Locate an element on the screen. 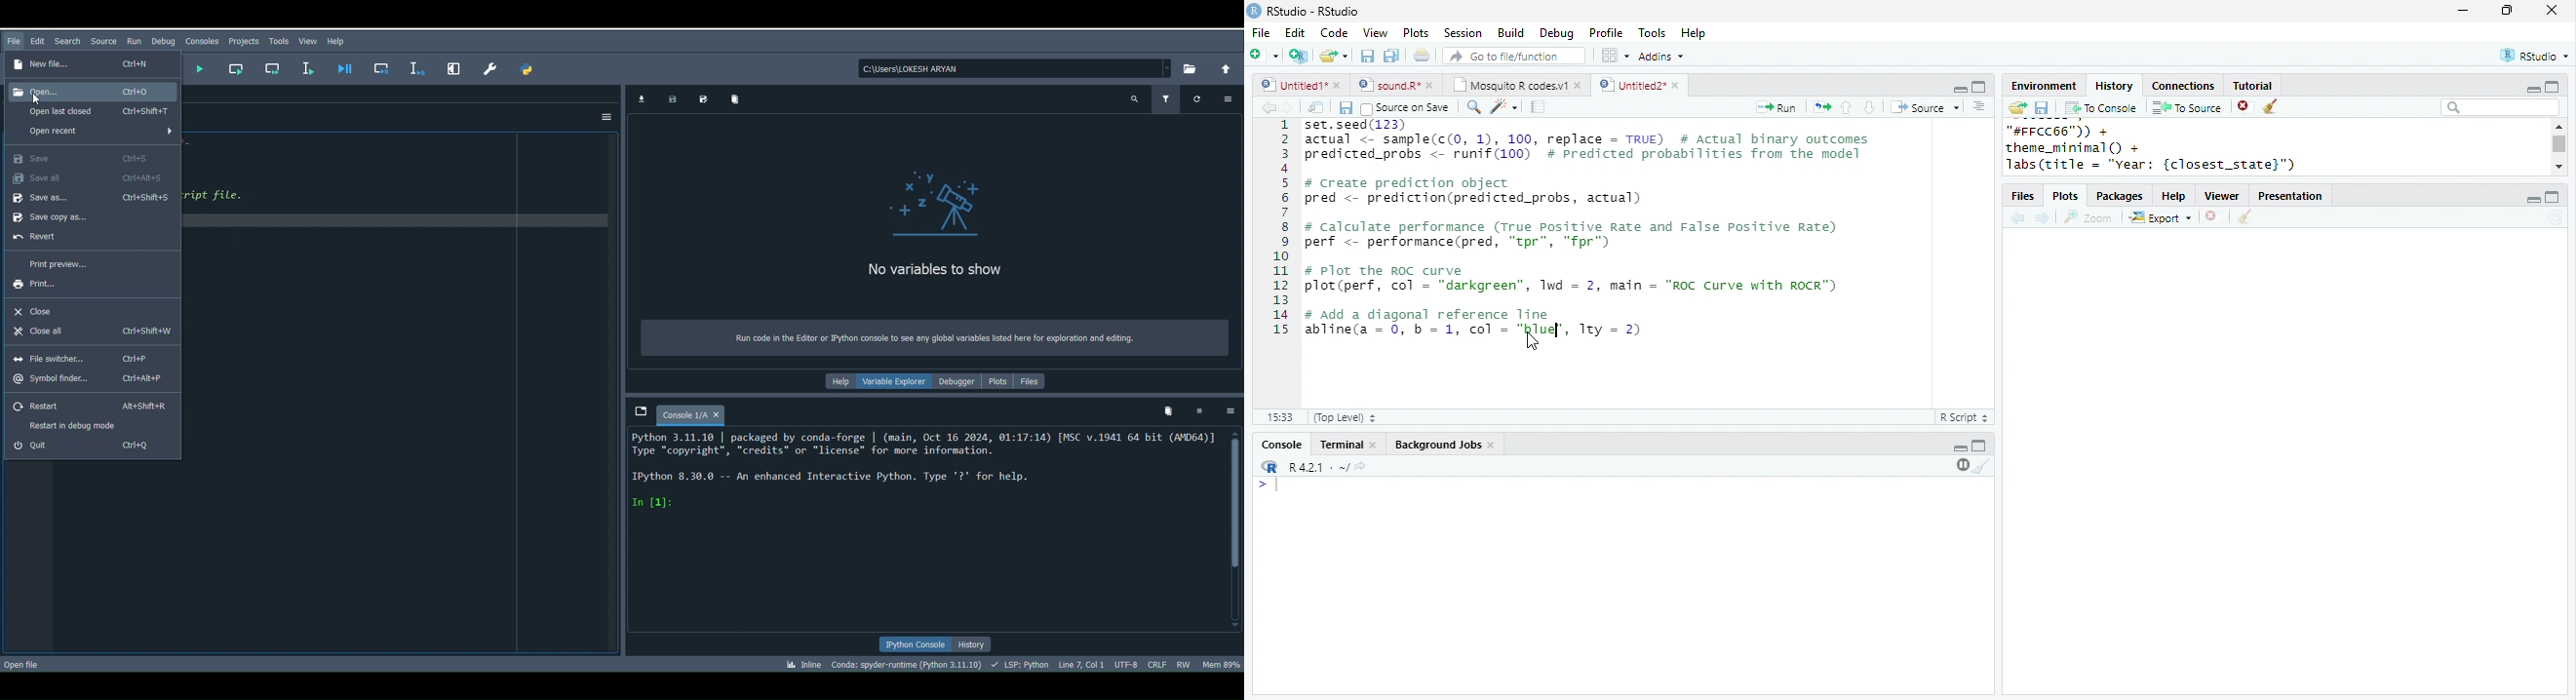 The width and height of the screenshot is (2576, 700). close file is located at coordinates (2245, 107).